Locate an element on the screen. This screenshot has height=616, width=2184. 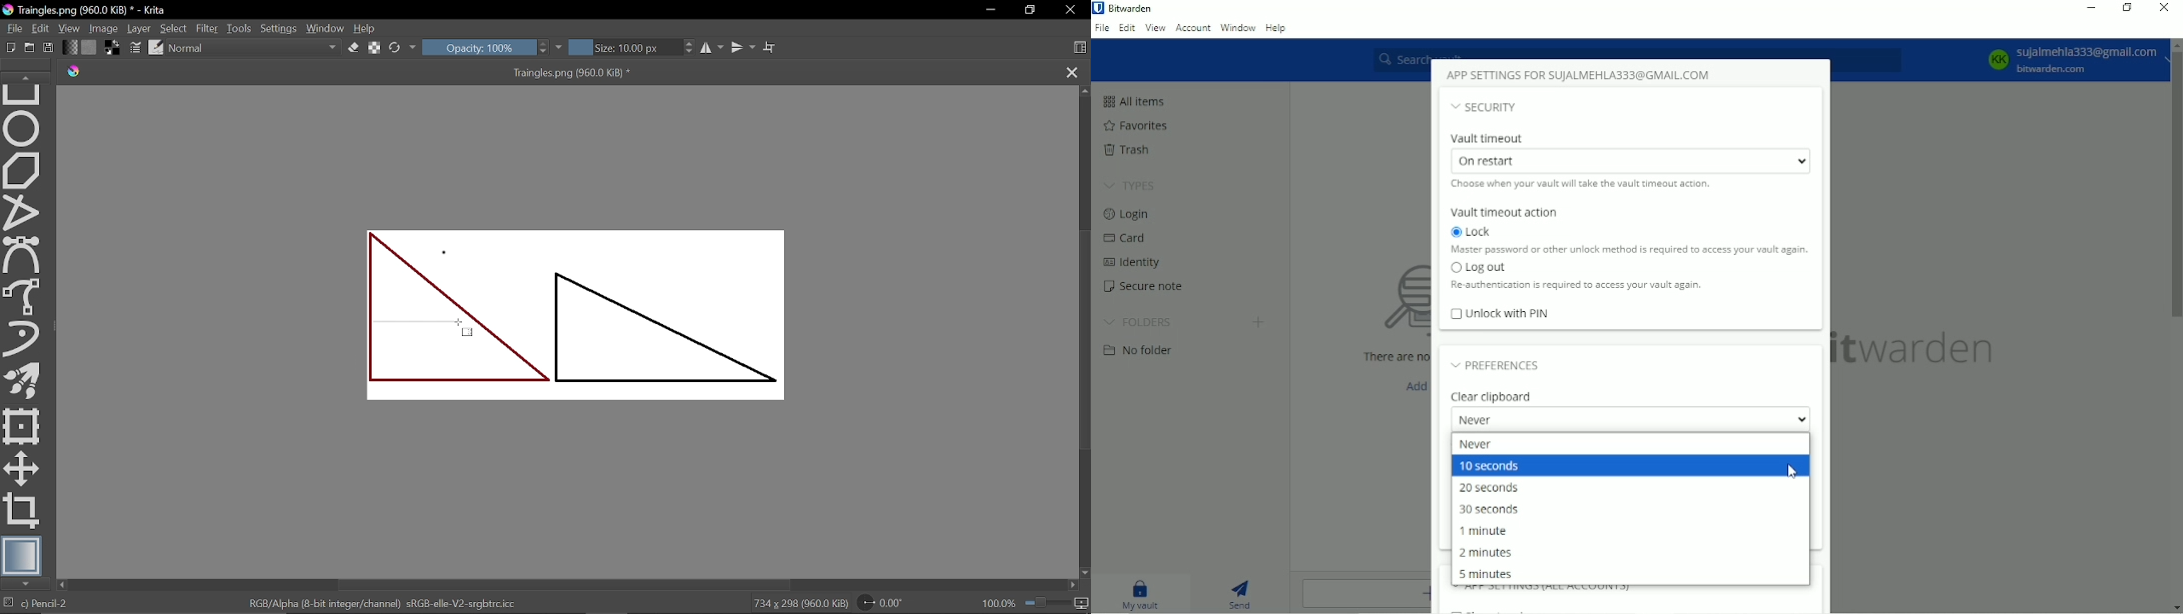
Close is located at coordinates (1070, 12).